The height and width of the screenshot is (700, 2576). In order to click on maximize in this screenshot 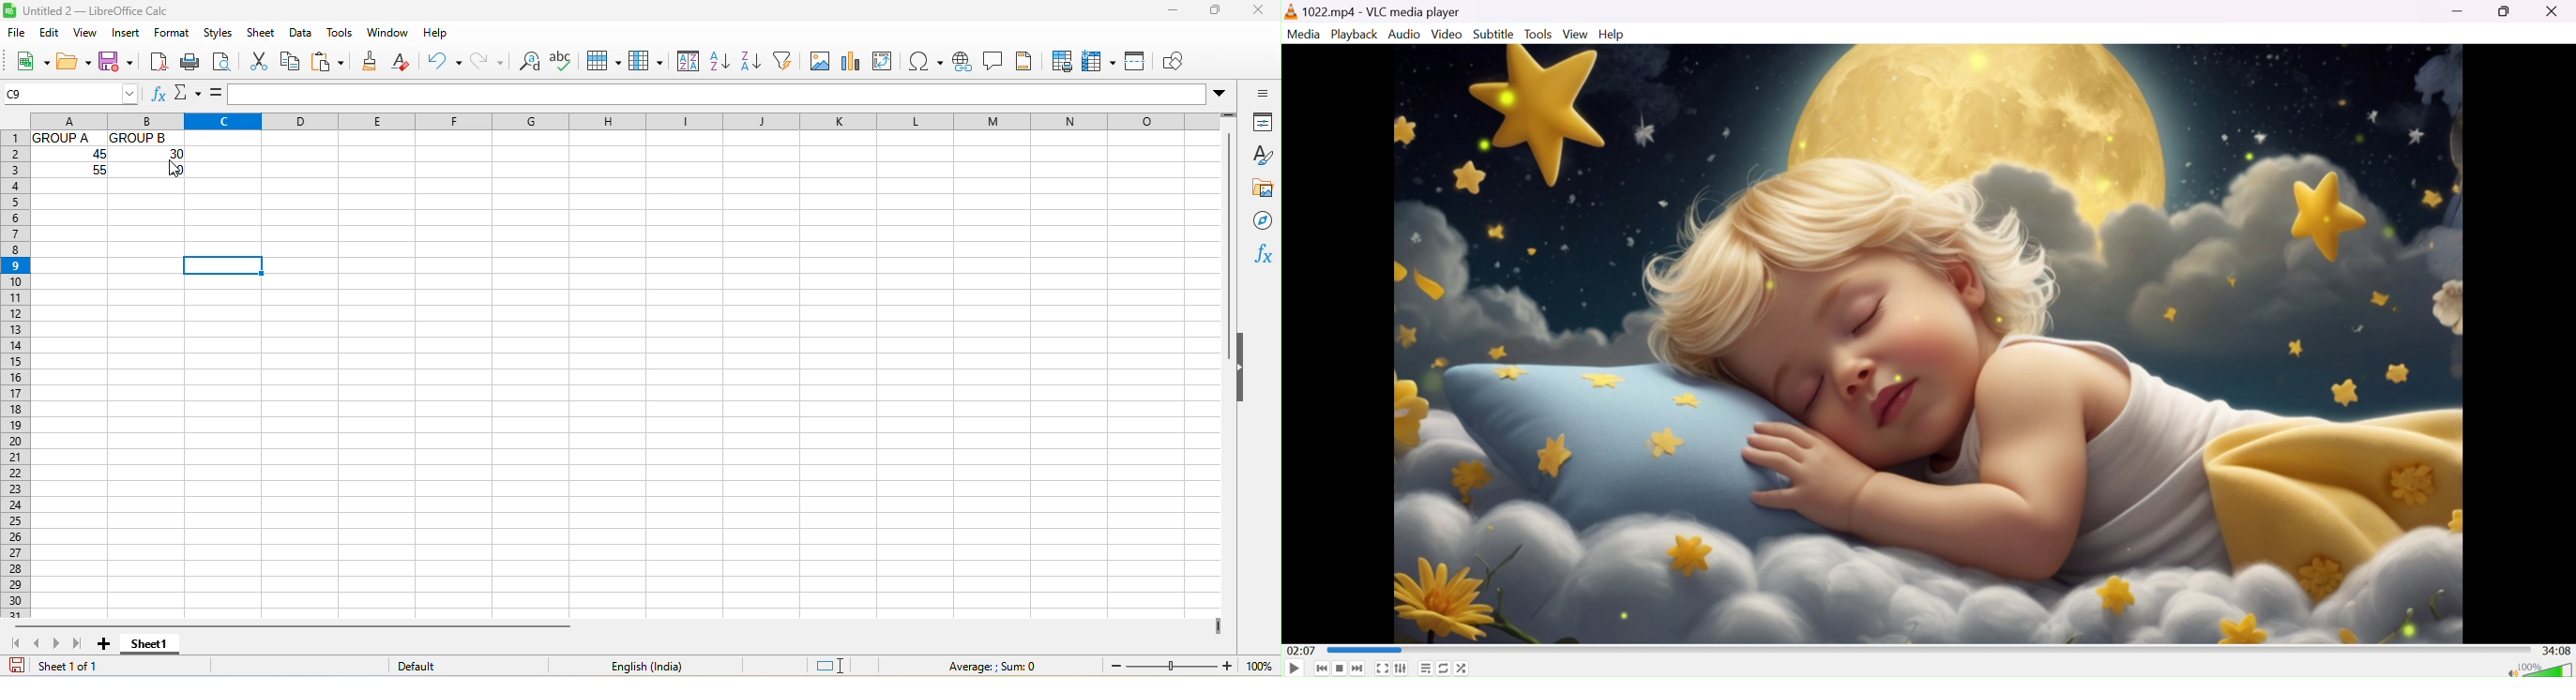, I will do `click(1214, 11)`.